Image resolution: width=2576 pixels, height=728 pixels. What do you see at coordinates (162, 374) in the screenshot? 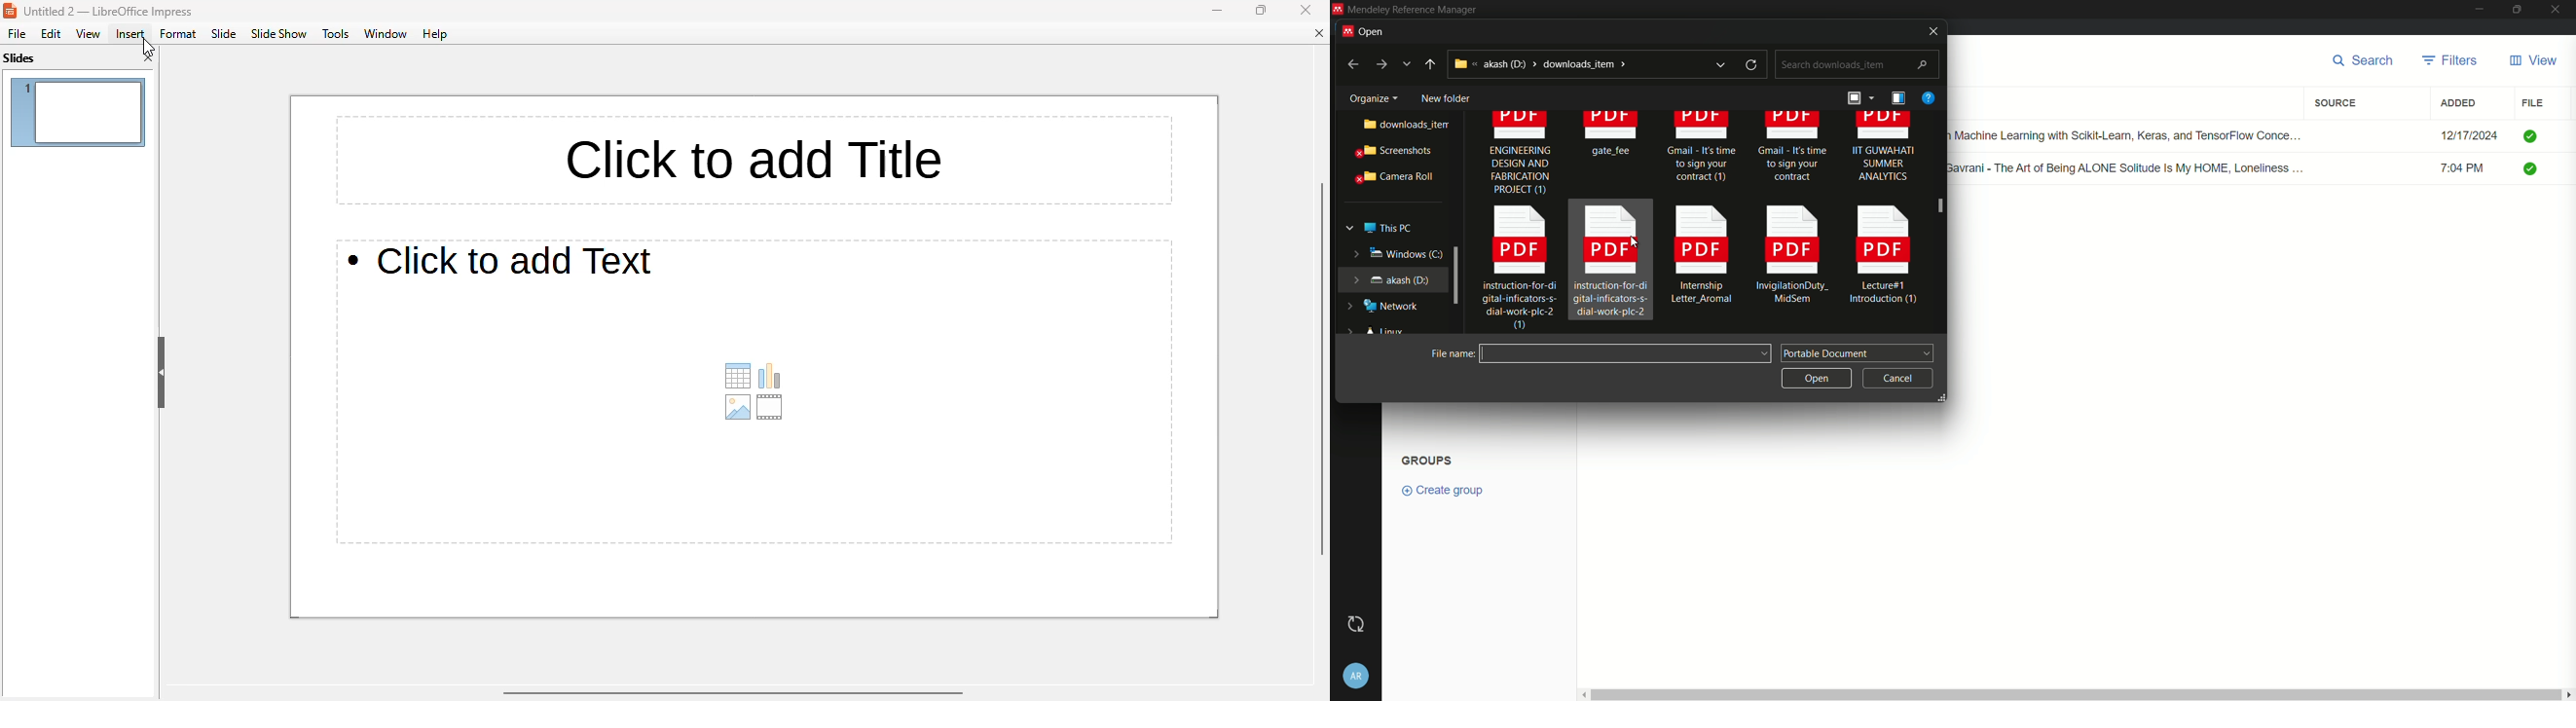
I see `hide` at bounding box center [162, 374].